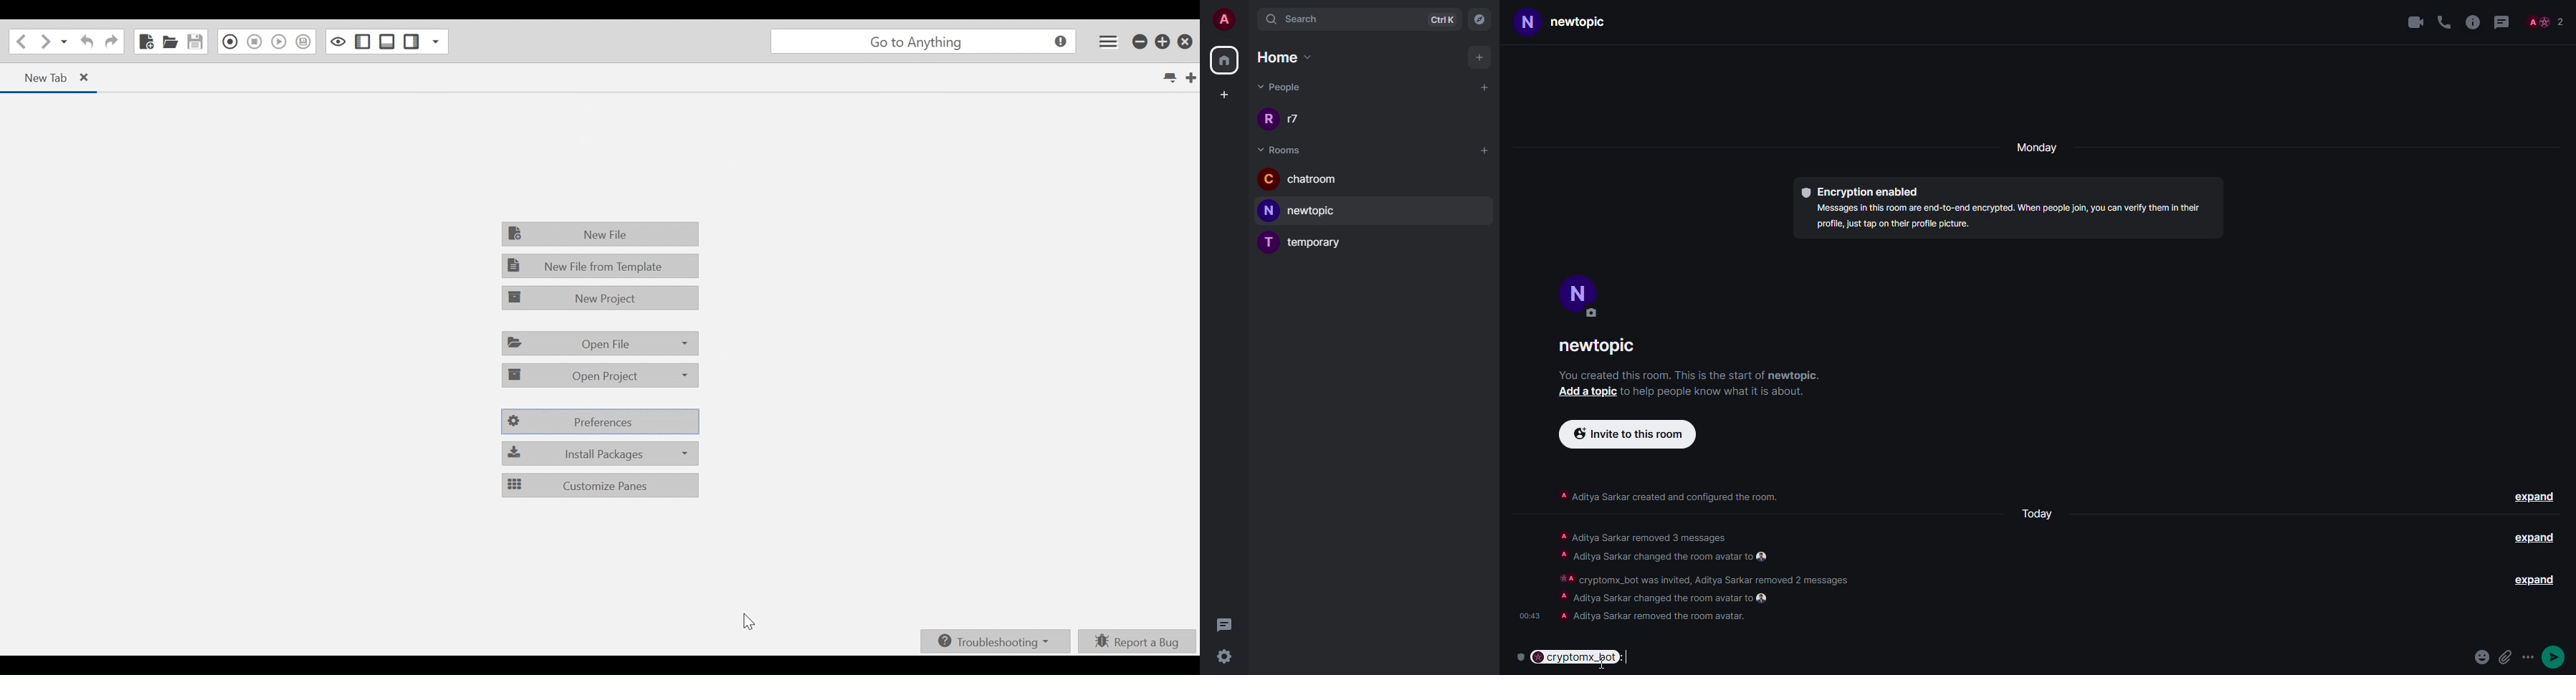  I want to click on settings, so click(1223, 657).